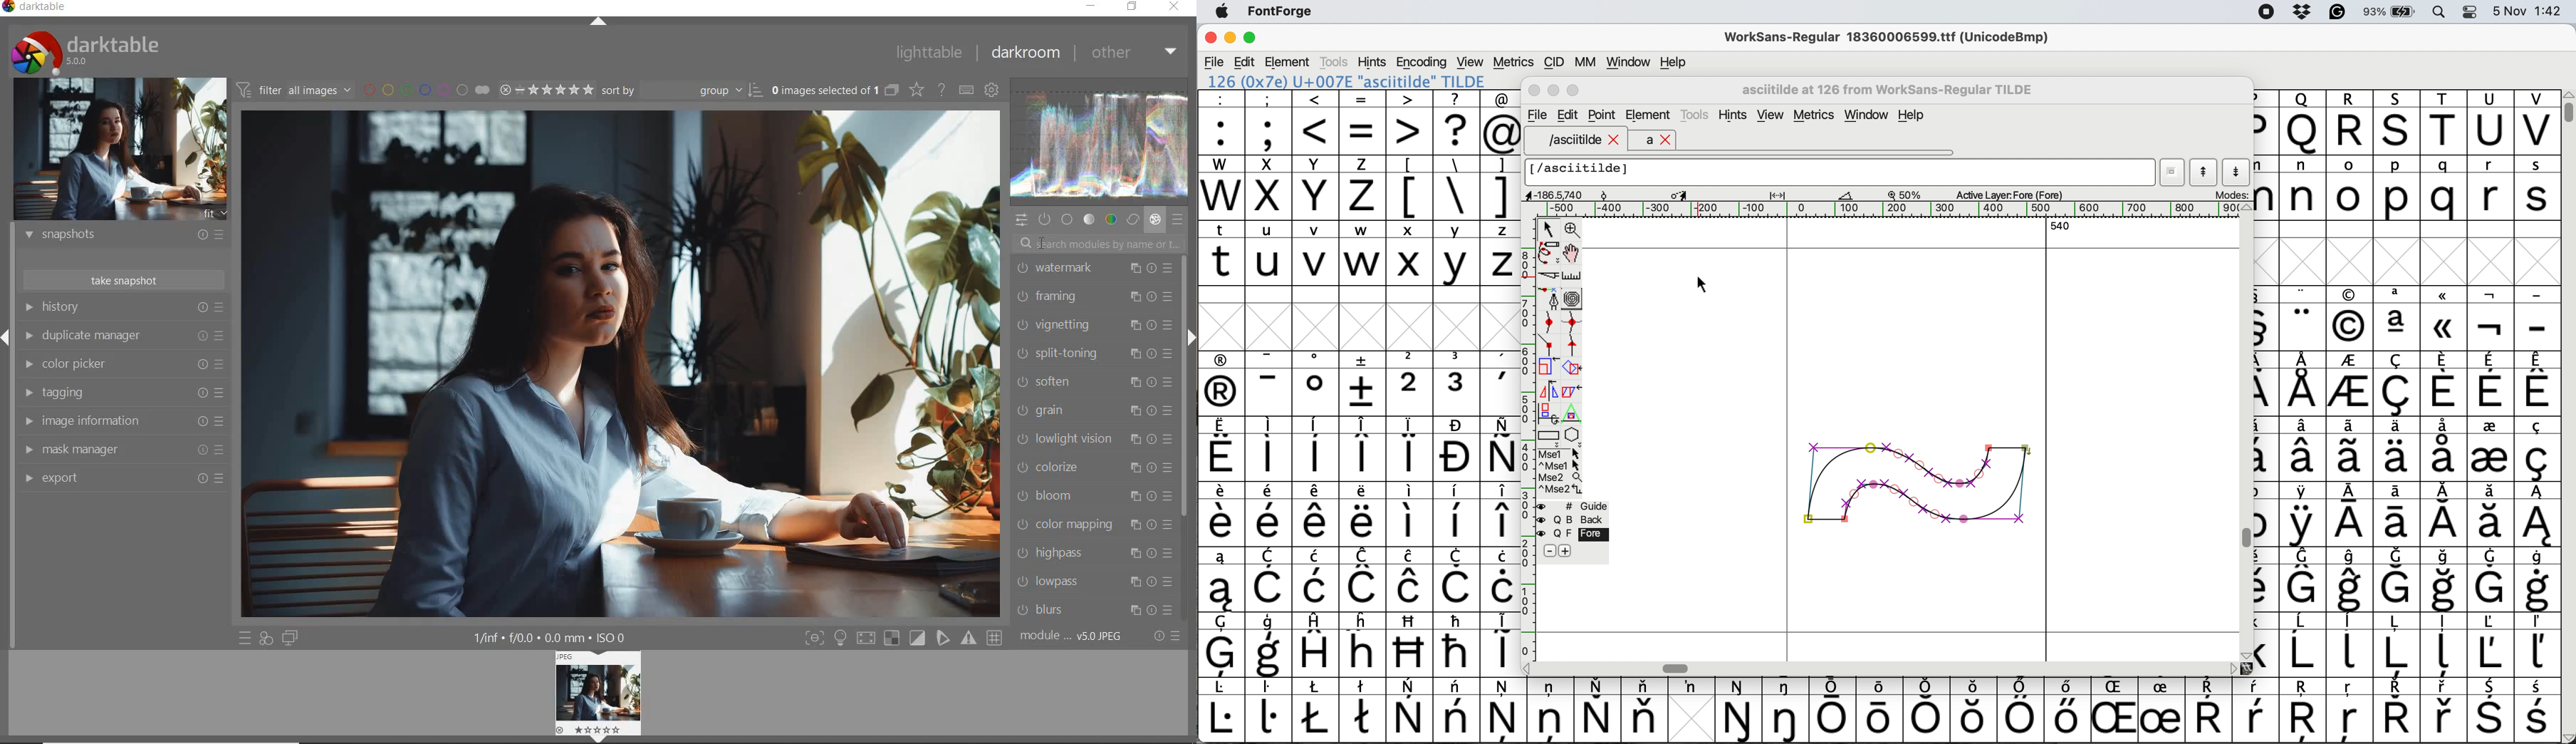 This screenshot has width=2576, height=756. Describe the element at coordinates (1908, 194) in the screenshot. I see `zoom scale` at that location.